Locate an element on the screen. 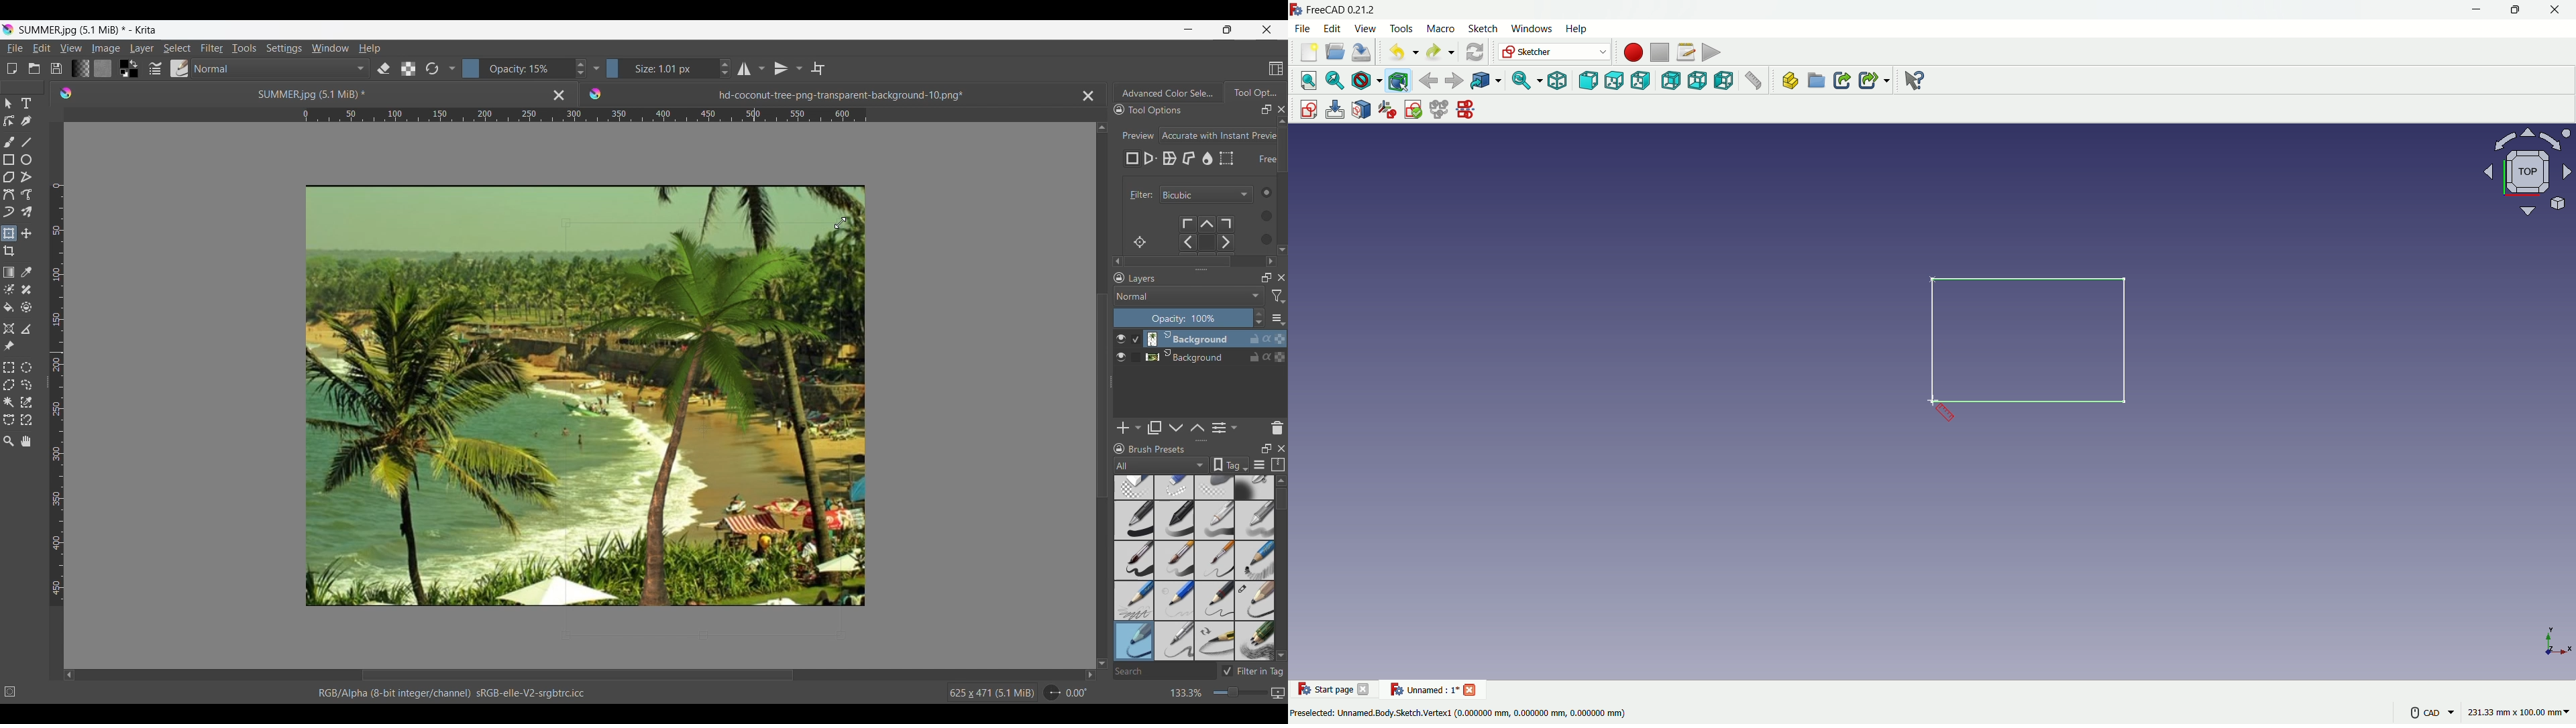 The image size is (2576, 728). Search brush manually is located at coordinates (1164, 671).